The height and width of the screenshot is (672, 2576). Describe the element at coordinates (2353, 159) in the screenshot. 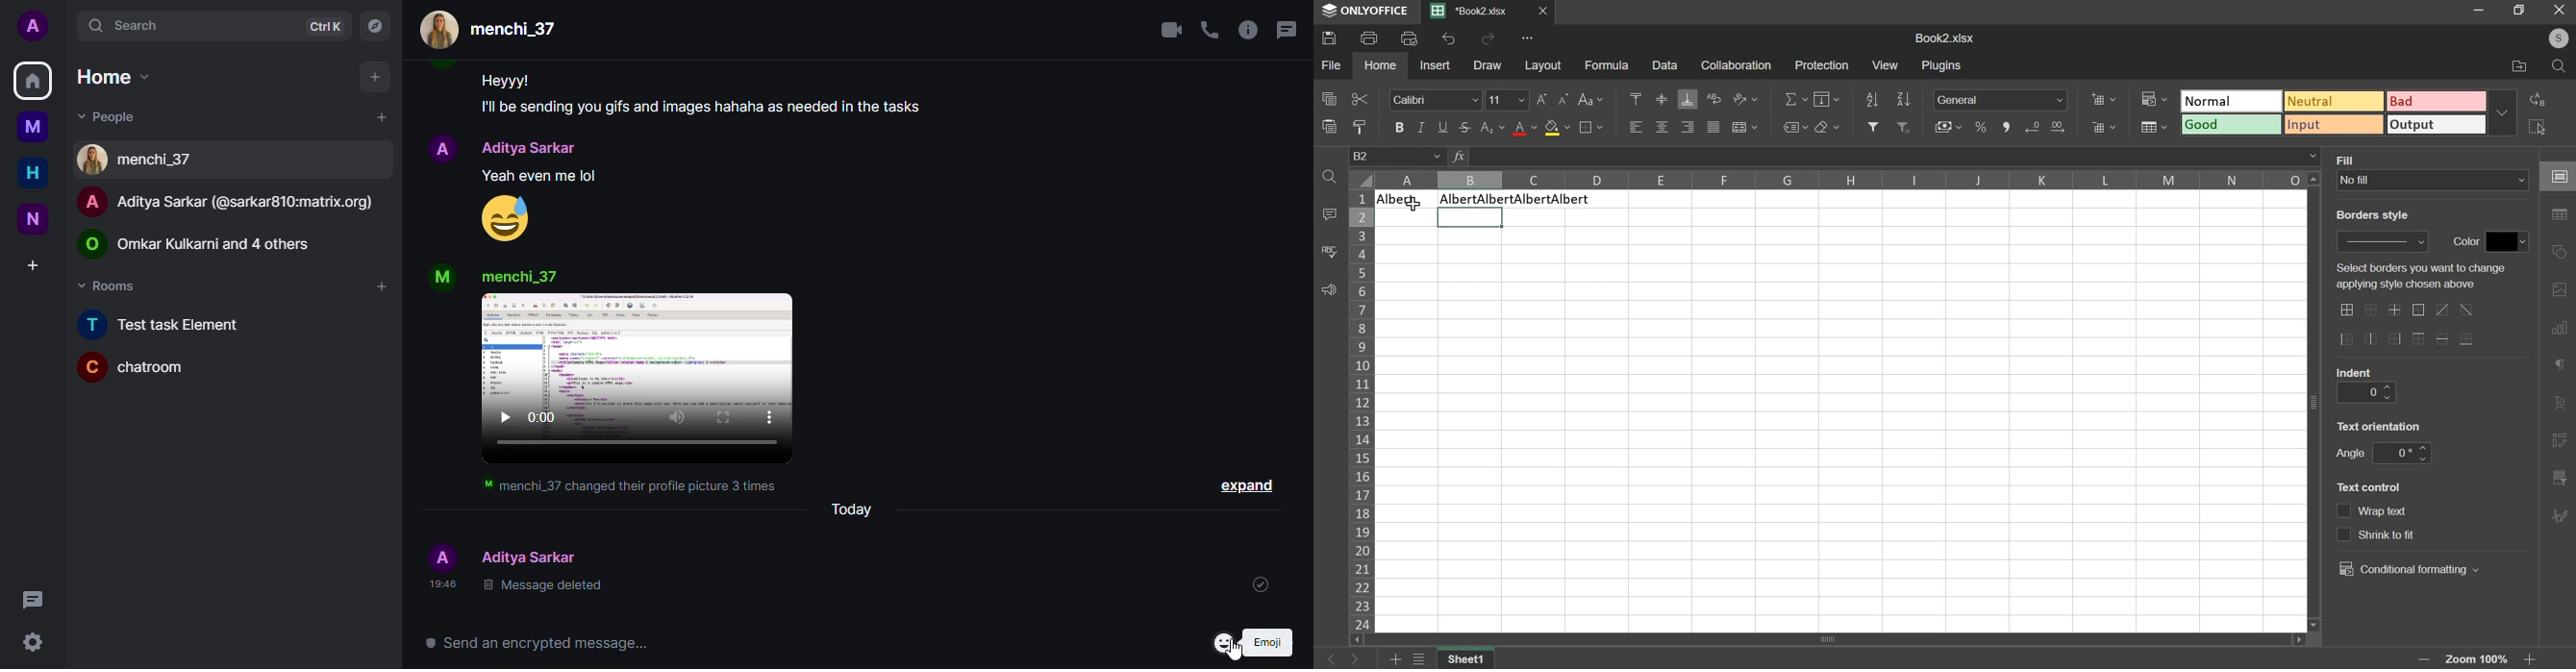

I see `text` at that location.